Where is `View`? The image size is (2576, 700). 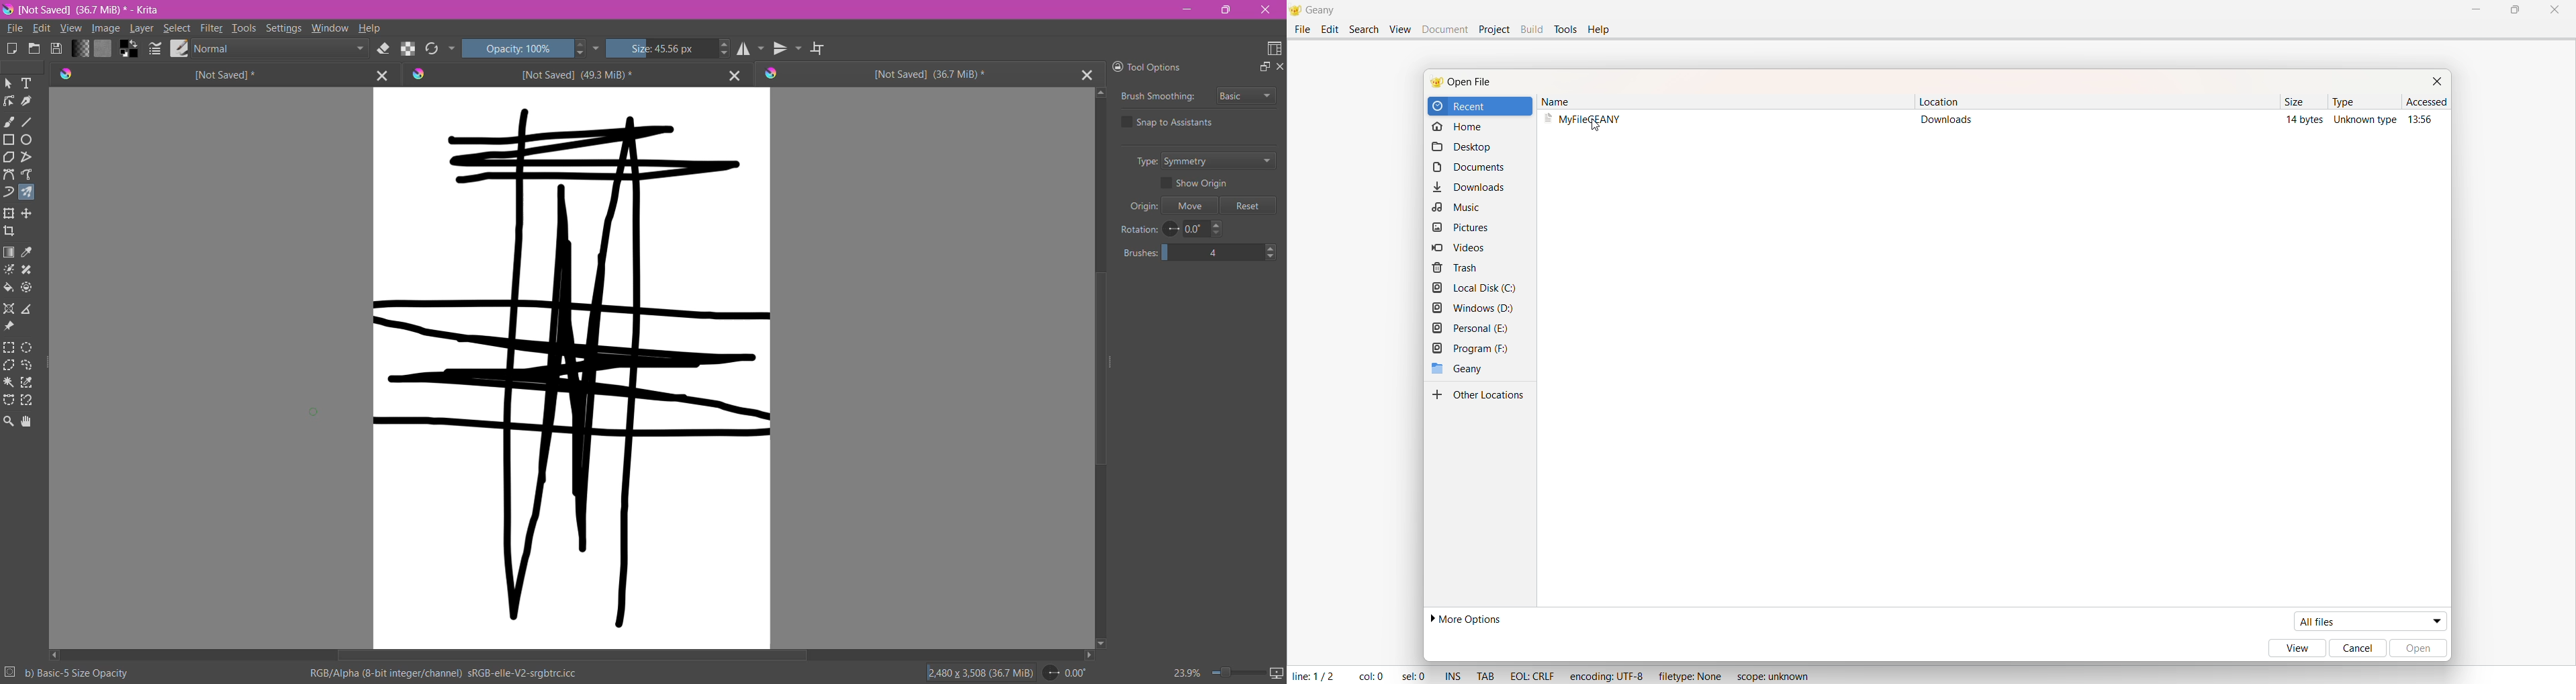
View is located at coordinates (70, 30).